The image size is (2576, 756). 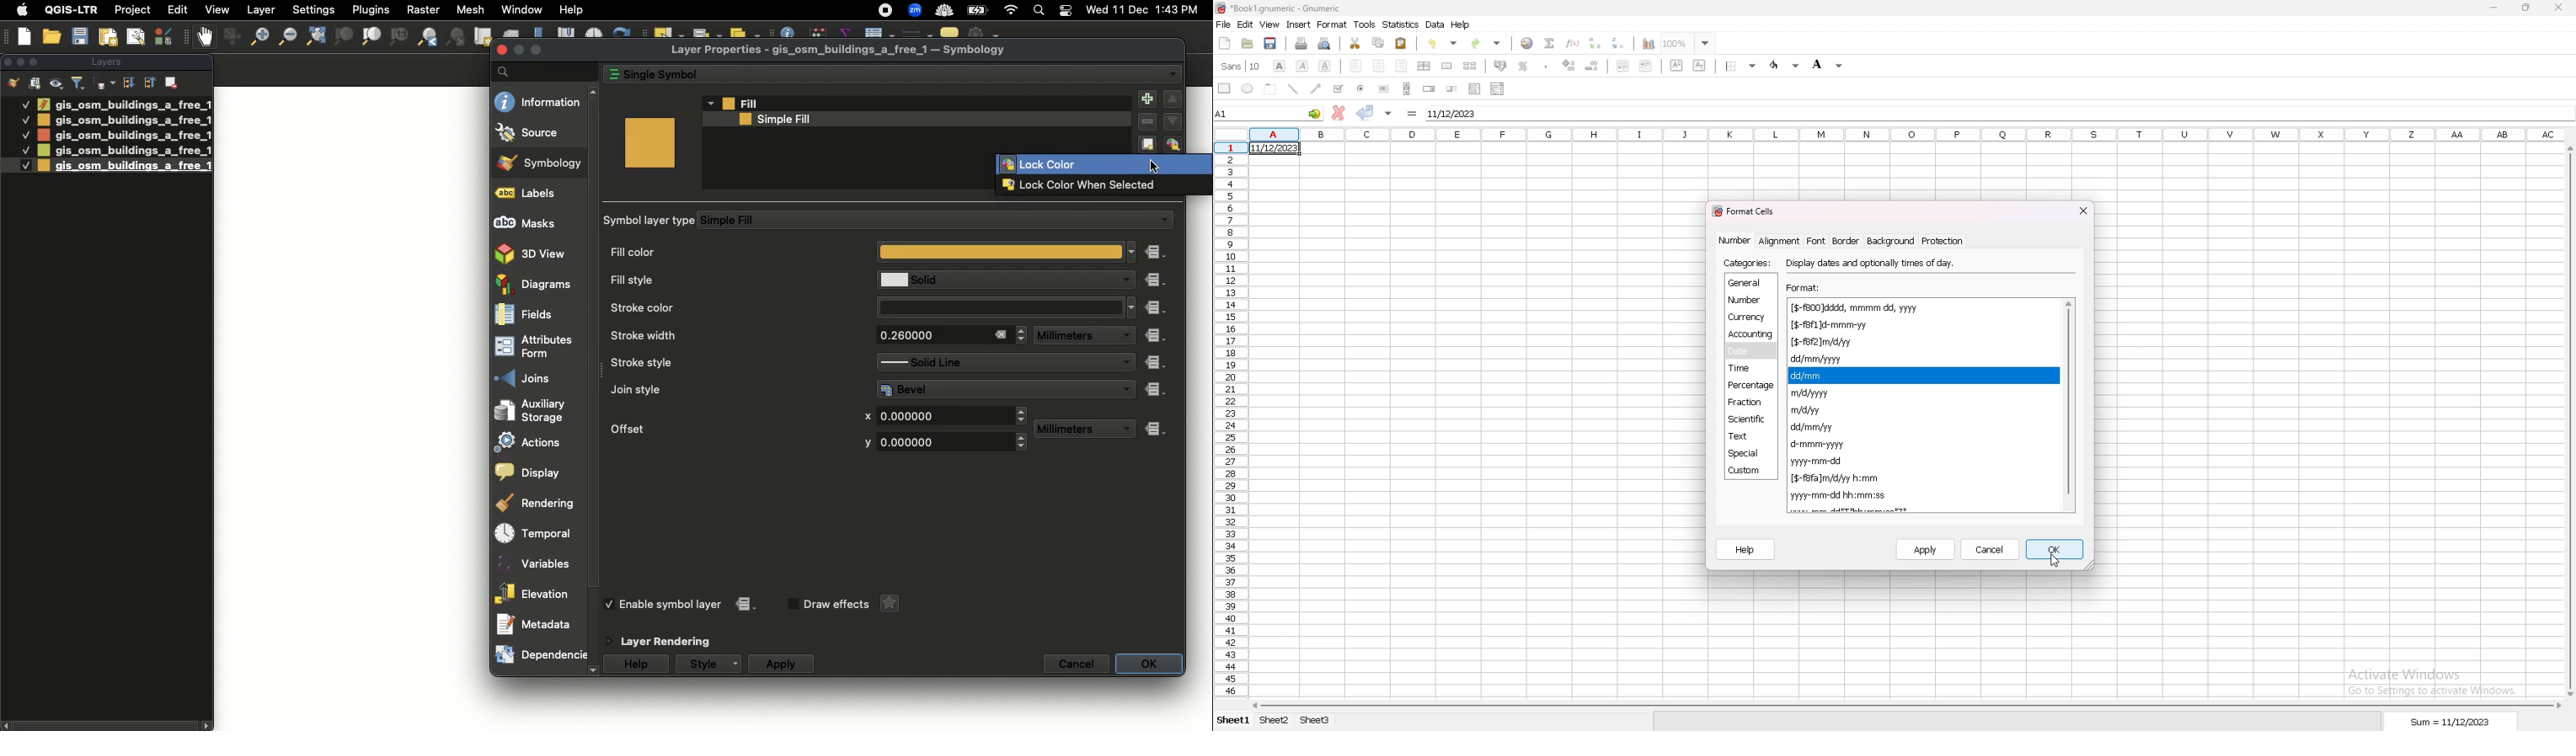 I want to click on , so click(x=1156, y=307).